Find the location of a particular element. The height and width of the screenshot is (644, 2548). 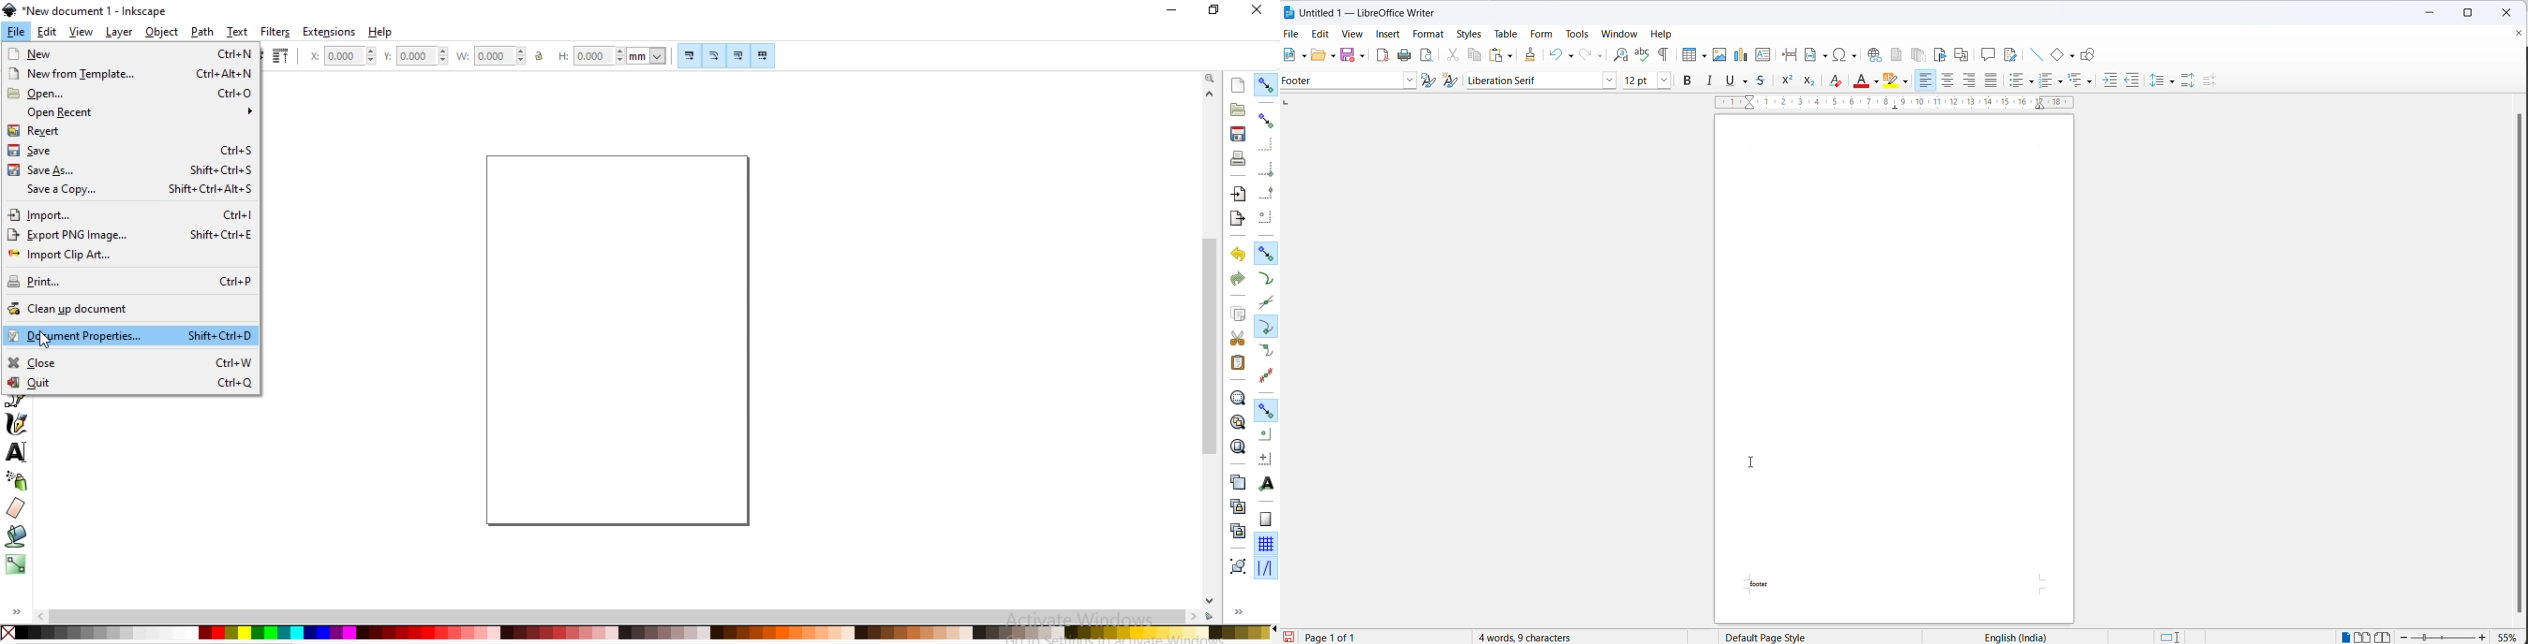

select outline format is located at coordinates (2082, 81).